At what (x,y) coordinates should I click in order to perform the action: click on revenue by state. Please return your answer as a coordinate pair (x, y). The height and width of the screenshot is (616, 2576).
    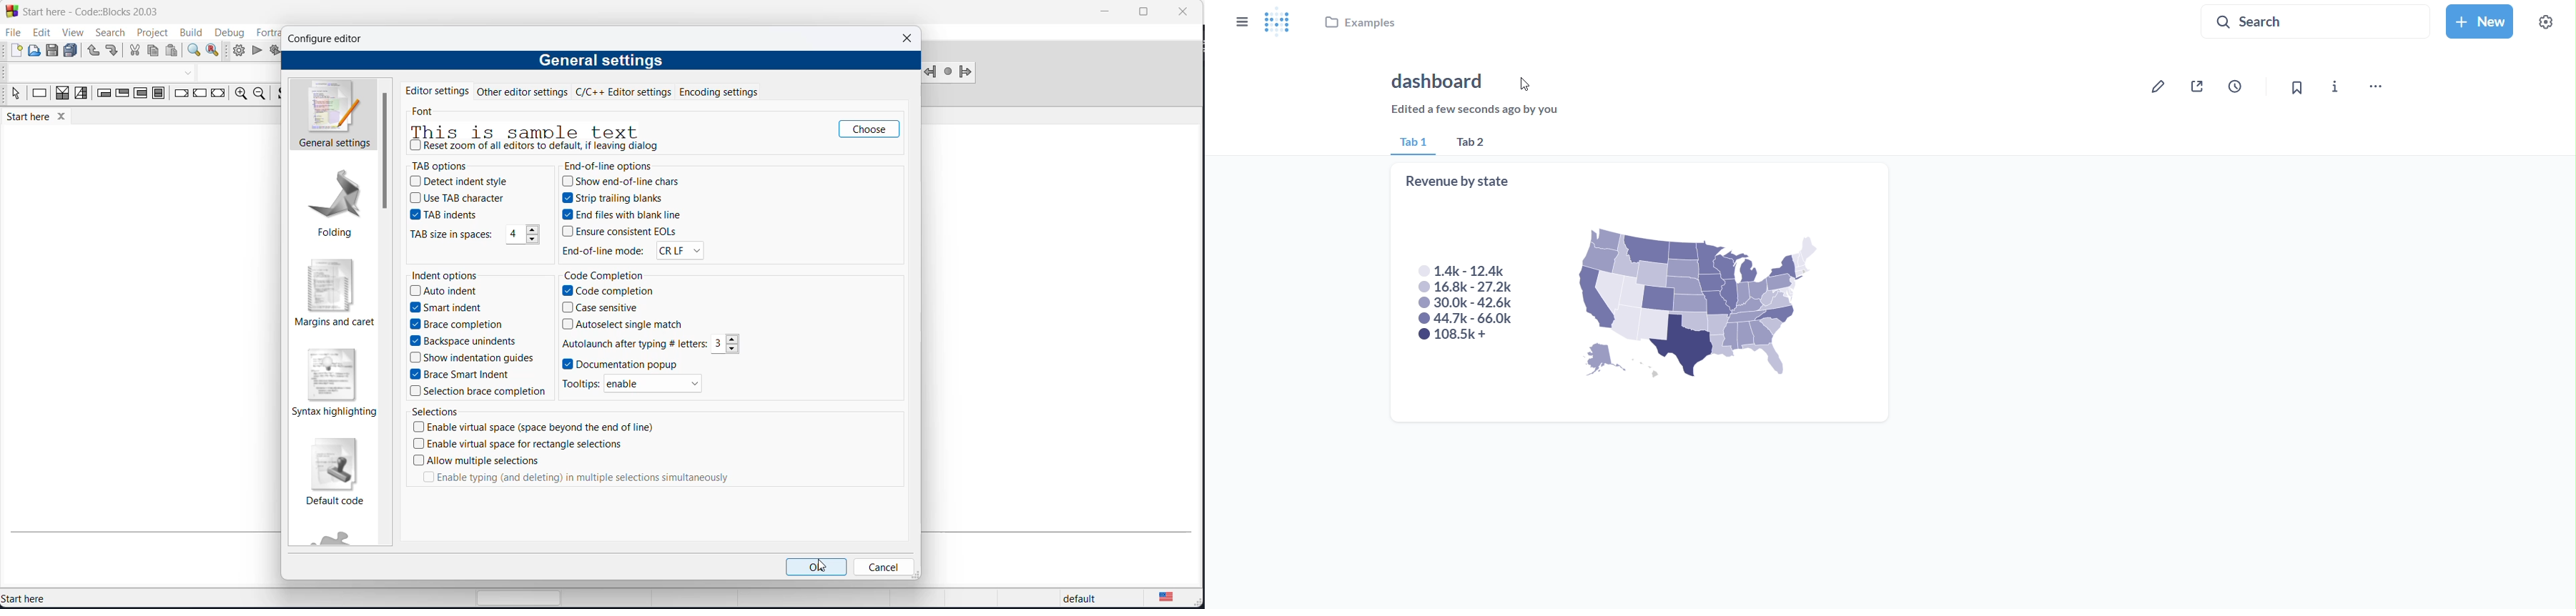
    Looking at the image, I should click on (1640, 292).